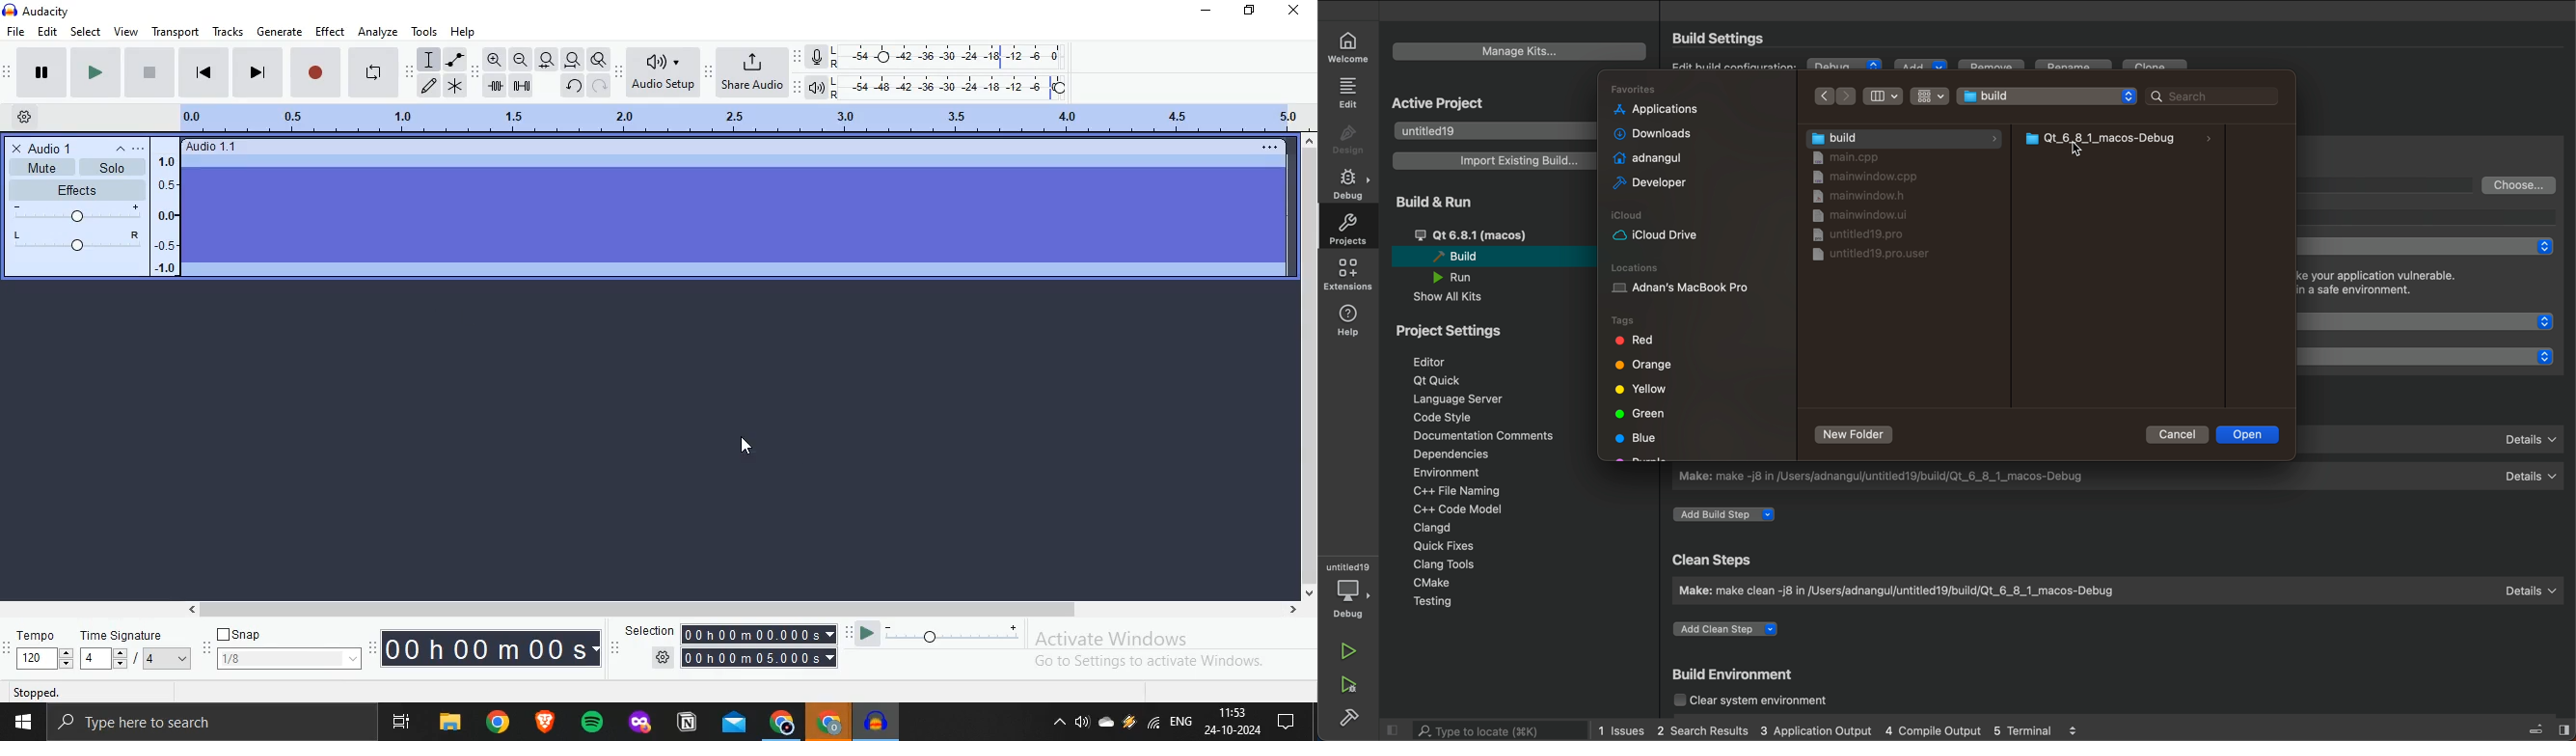 This screenshot has width=2576, height=756. What do you see at coordinates (425, 30) in the screenshot?
I see `Tools` at bounding box center [425, 30].